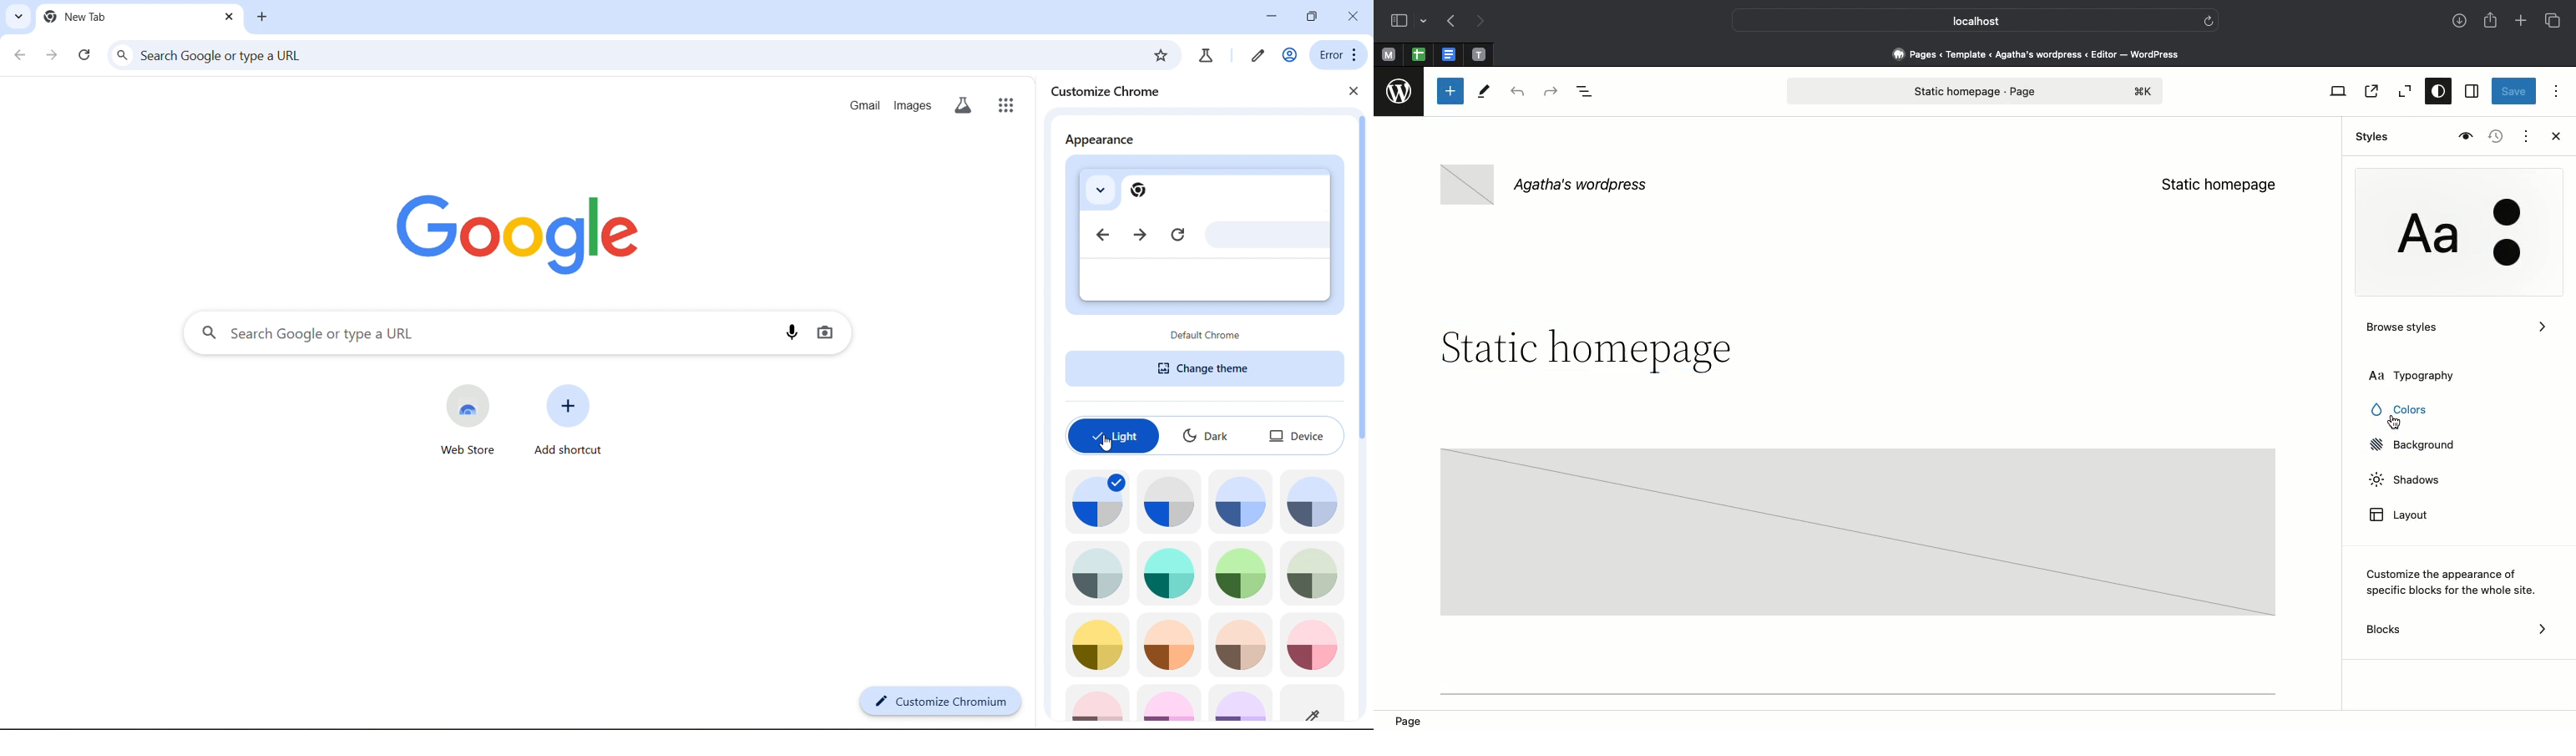 Image resolution: width=2576 pixels, height=756 pixels. What do you see at coordinates (2452, 235) in the screenshot?
I see `Style` at bounding box center [2452, 235].